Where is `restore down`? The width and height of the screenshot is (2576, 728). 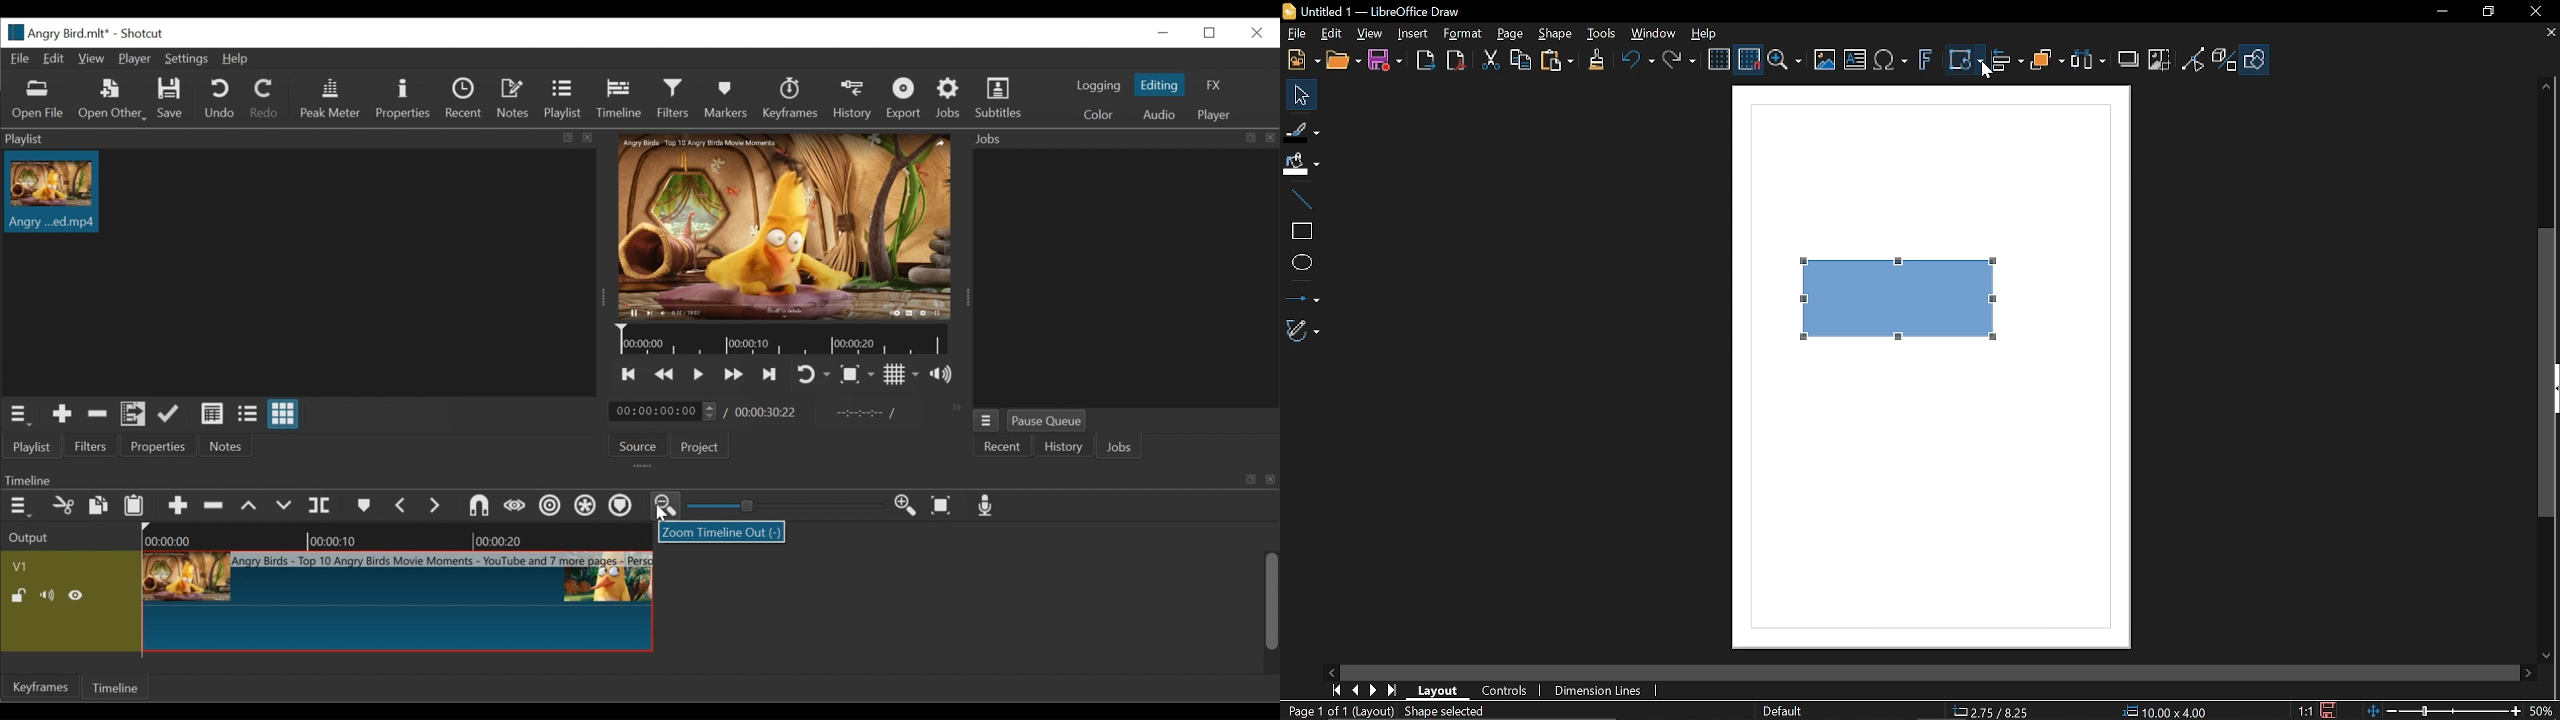
restore down is located at coordinates (2486, 13).